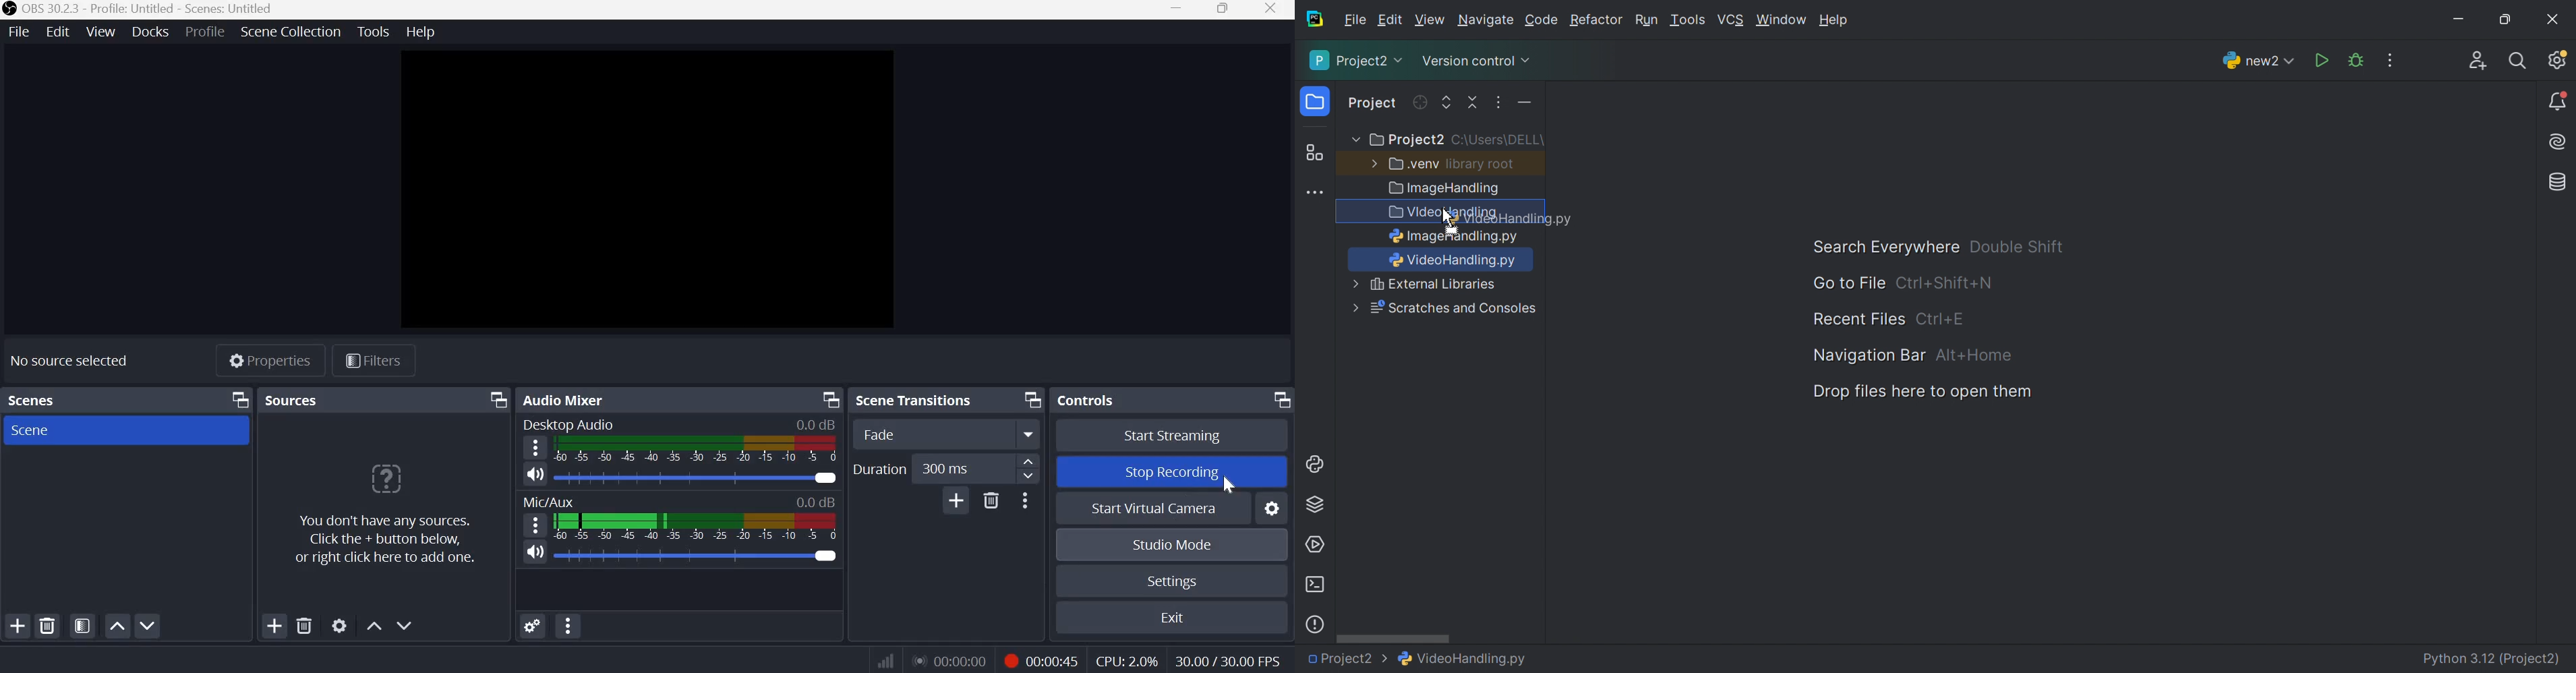 This screenshot has height=700, width=2576. I want to click on Dock Options icon, so click(1030, 400).